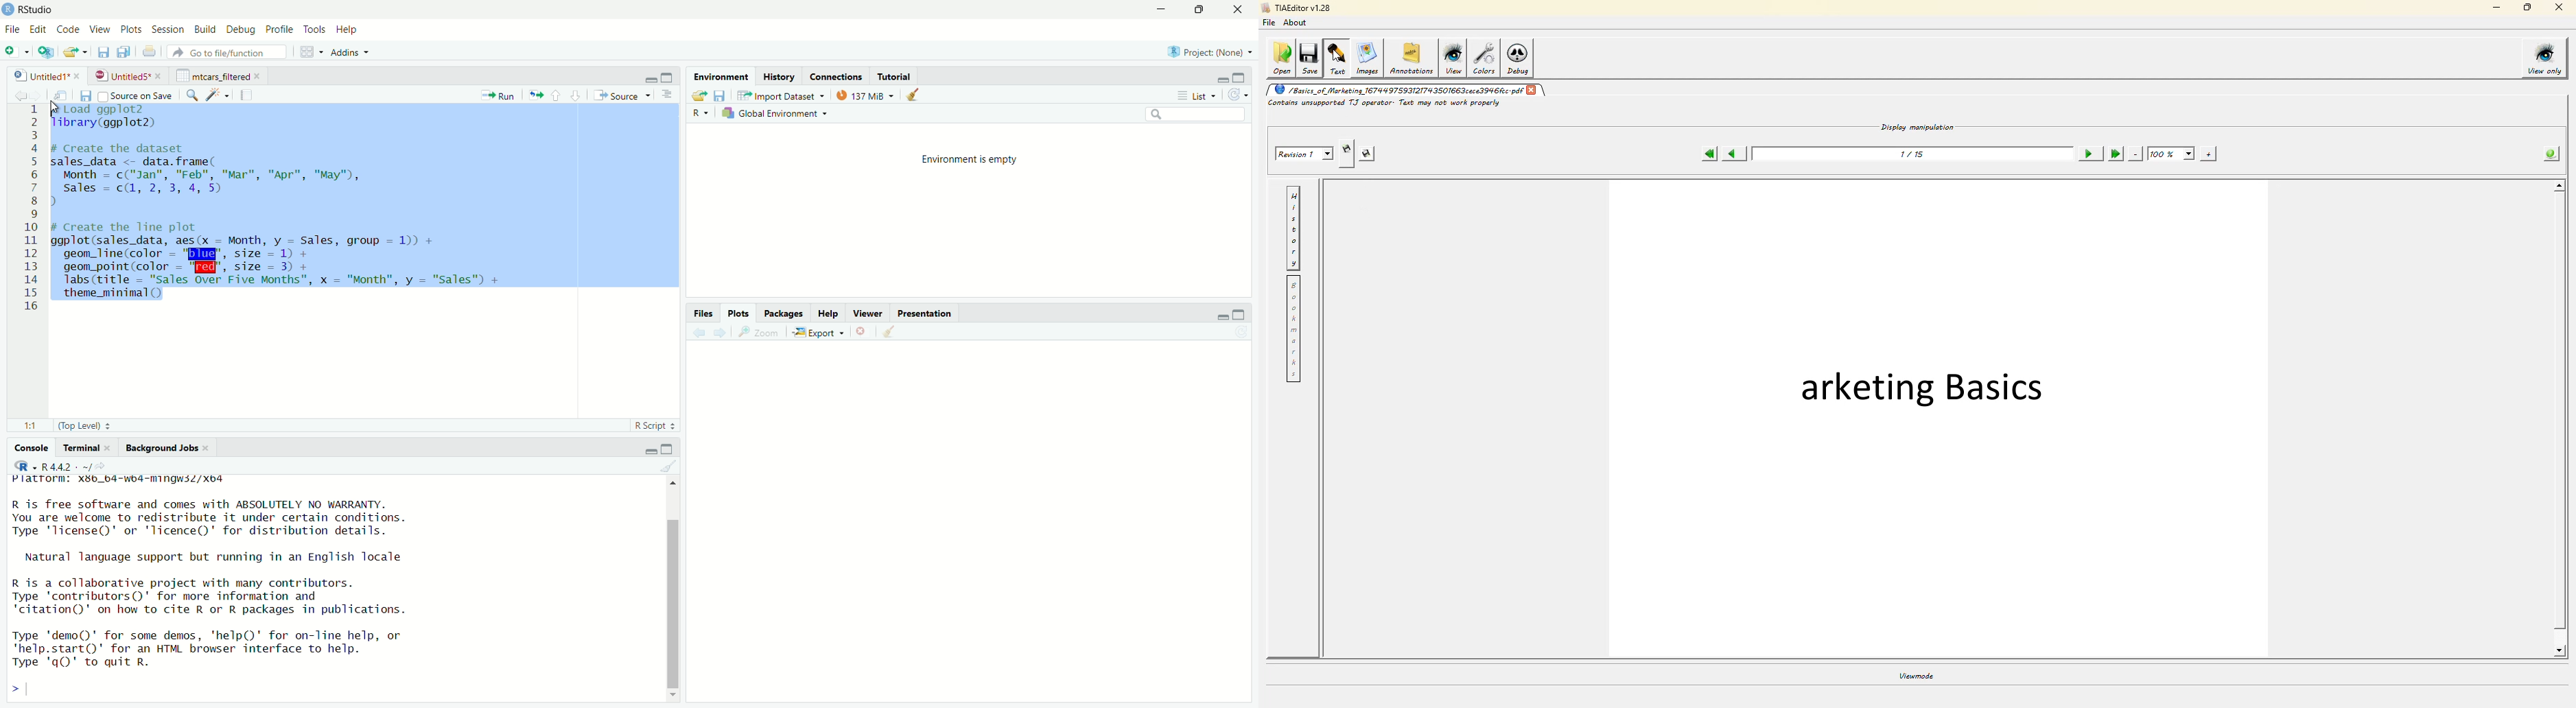 The width and height of the screenshot is (2576, 728). I want to click on minimize, so click(1222, 317).